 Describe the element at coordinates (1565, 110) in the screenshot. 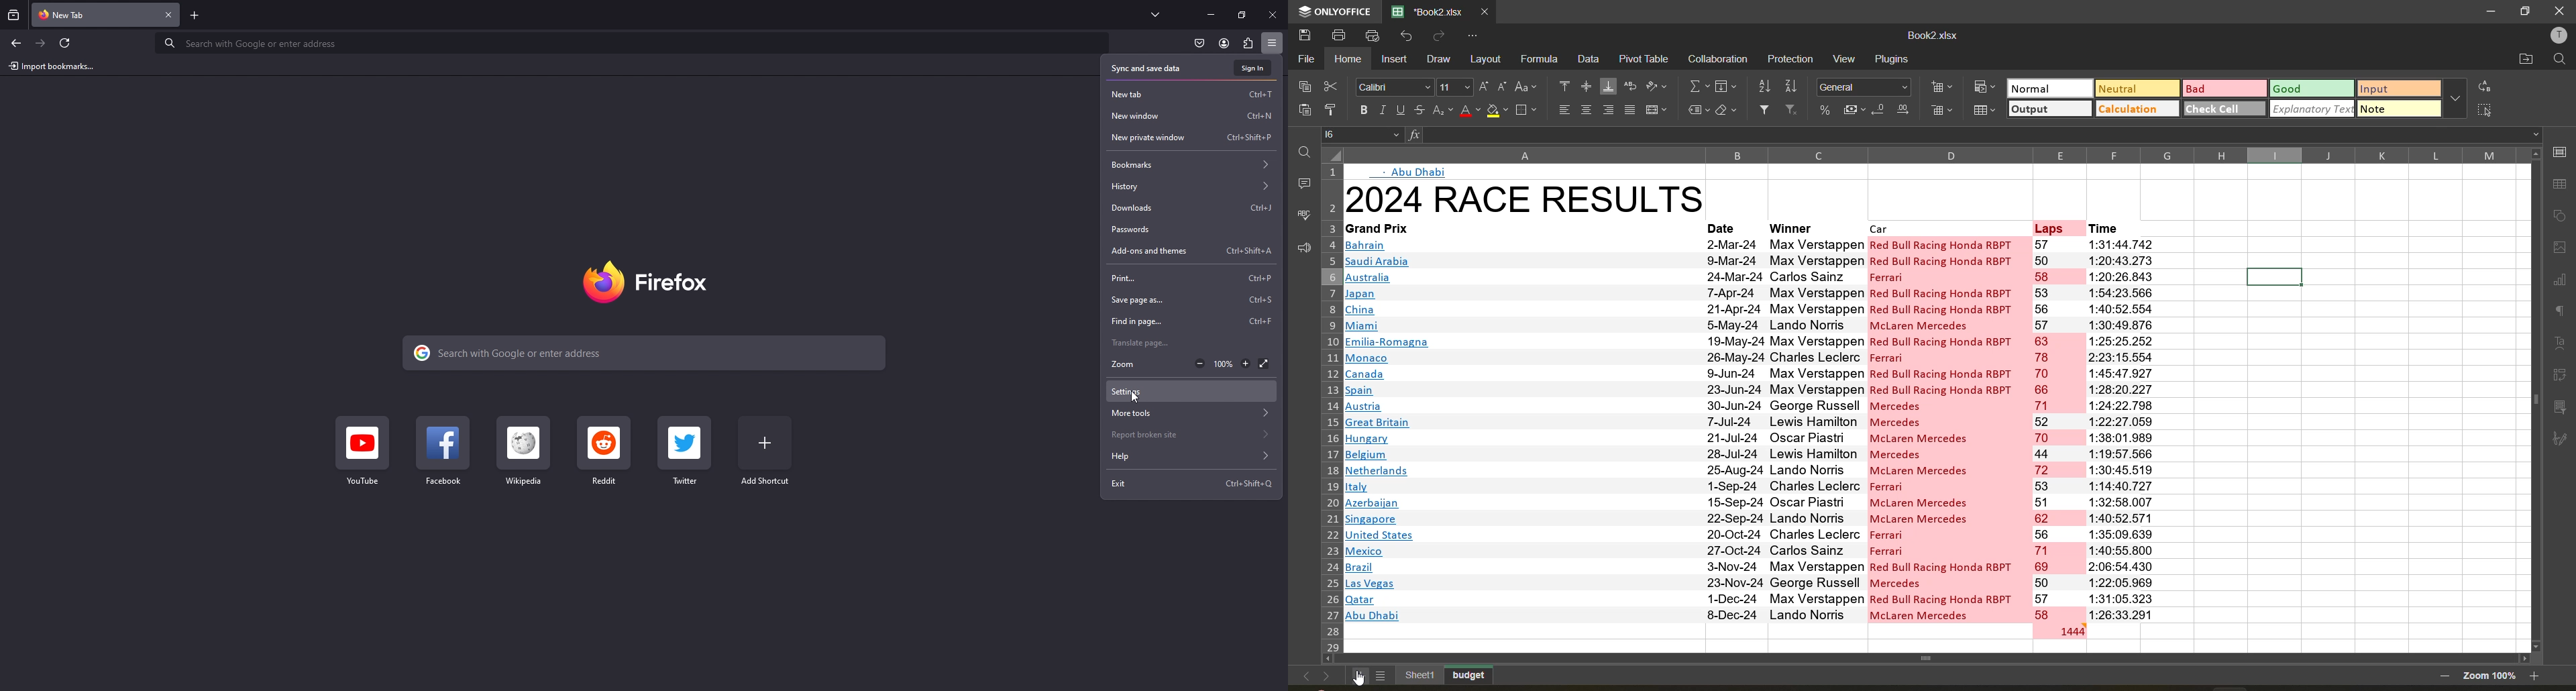

I see `align left` at that location.